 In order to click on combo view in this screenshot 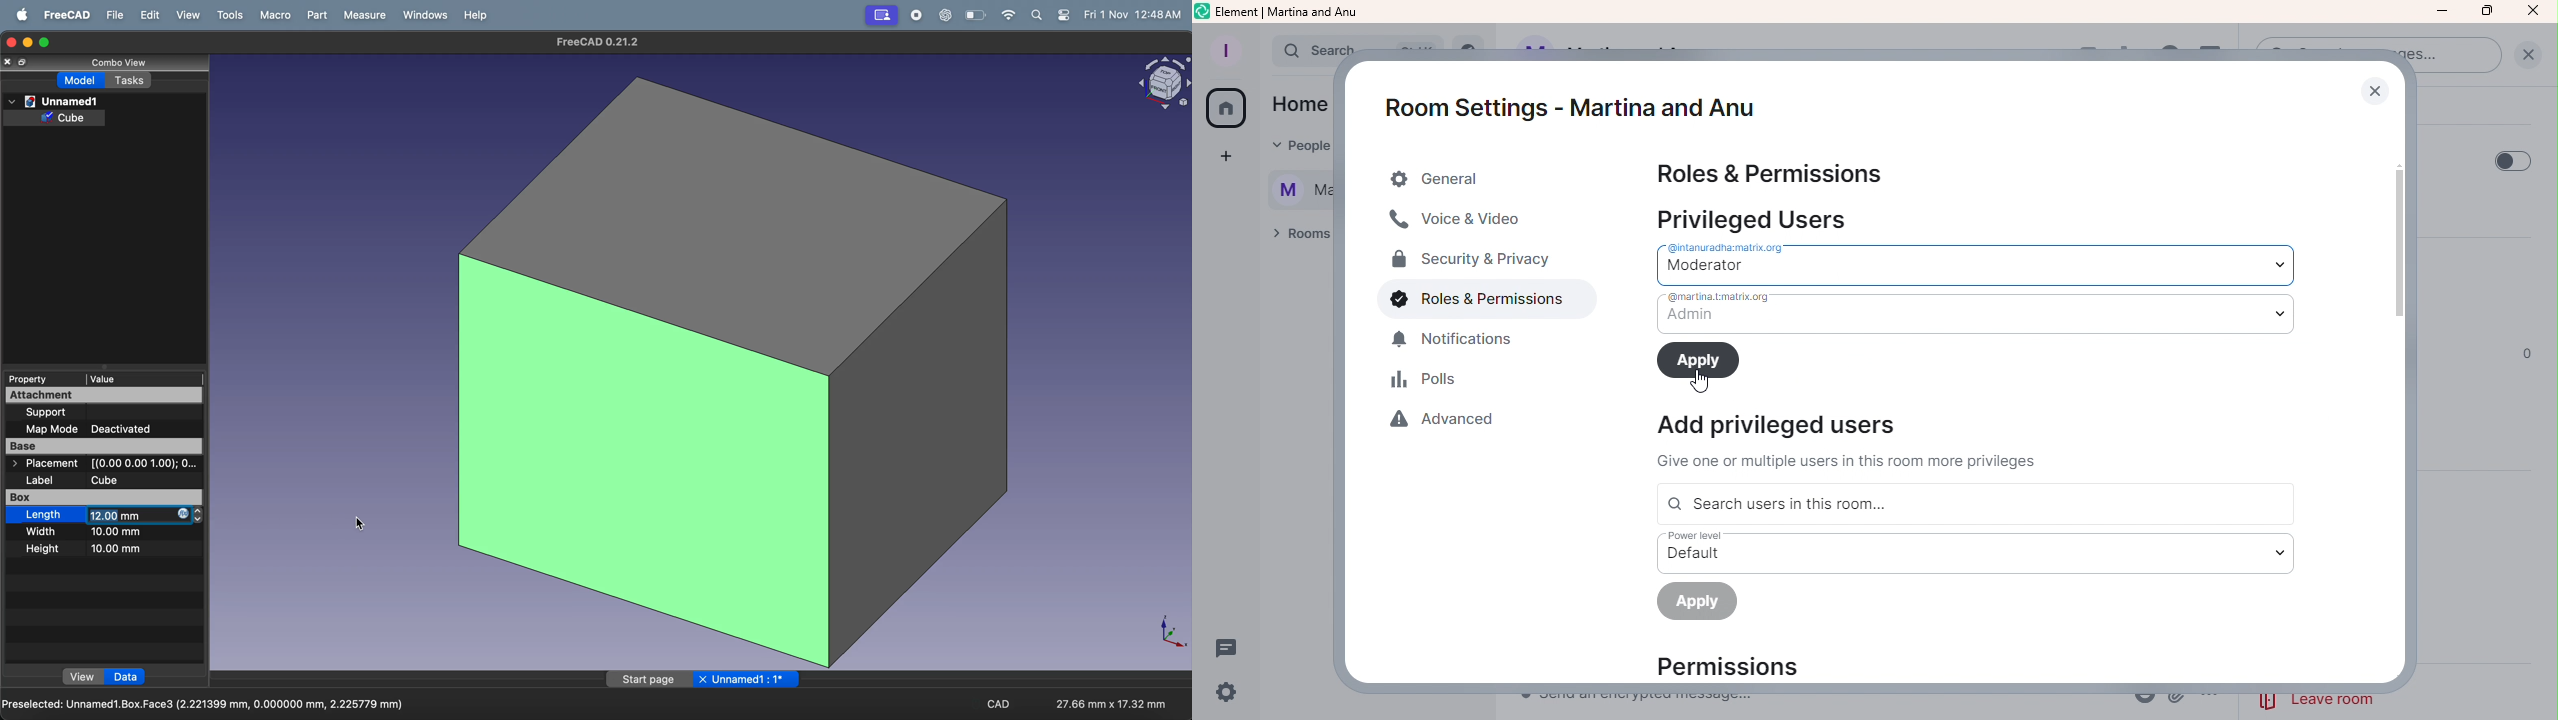, I will do `click(122, 63)`.